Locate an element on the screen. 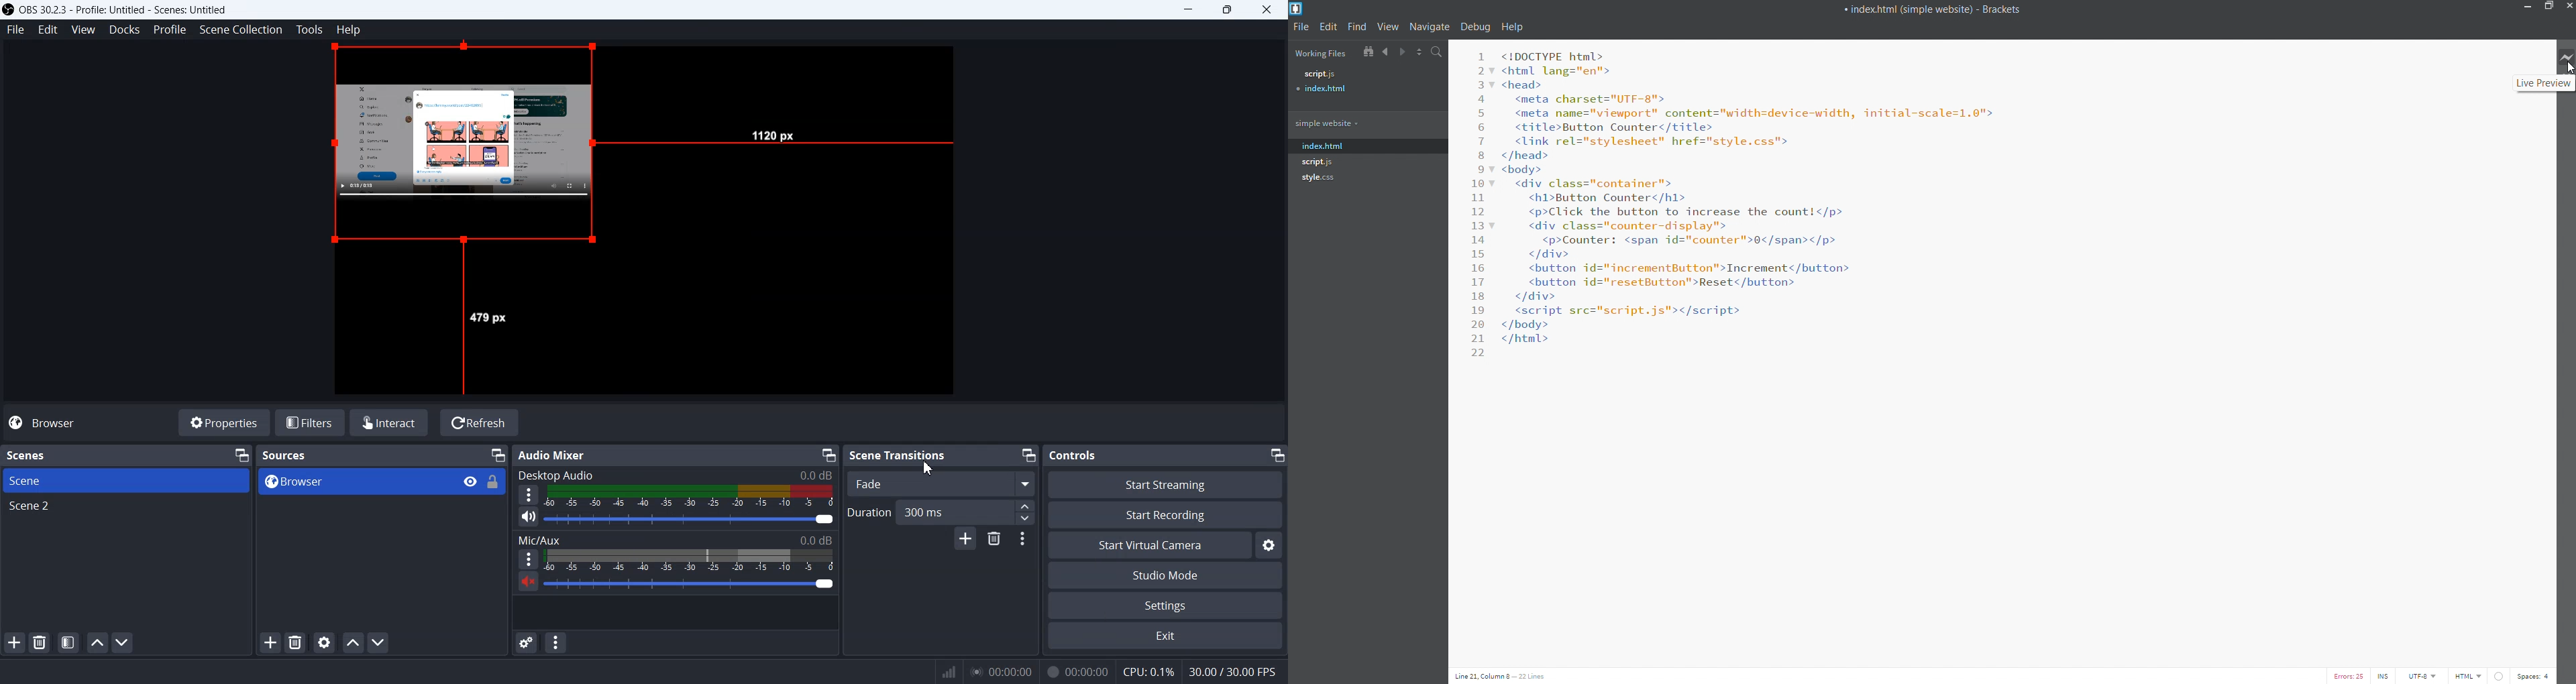 The height and width of the screenshot is (700, 2576). Level adjuster is located at coordinates (1026, 512).